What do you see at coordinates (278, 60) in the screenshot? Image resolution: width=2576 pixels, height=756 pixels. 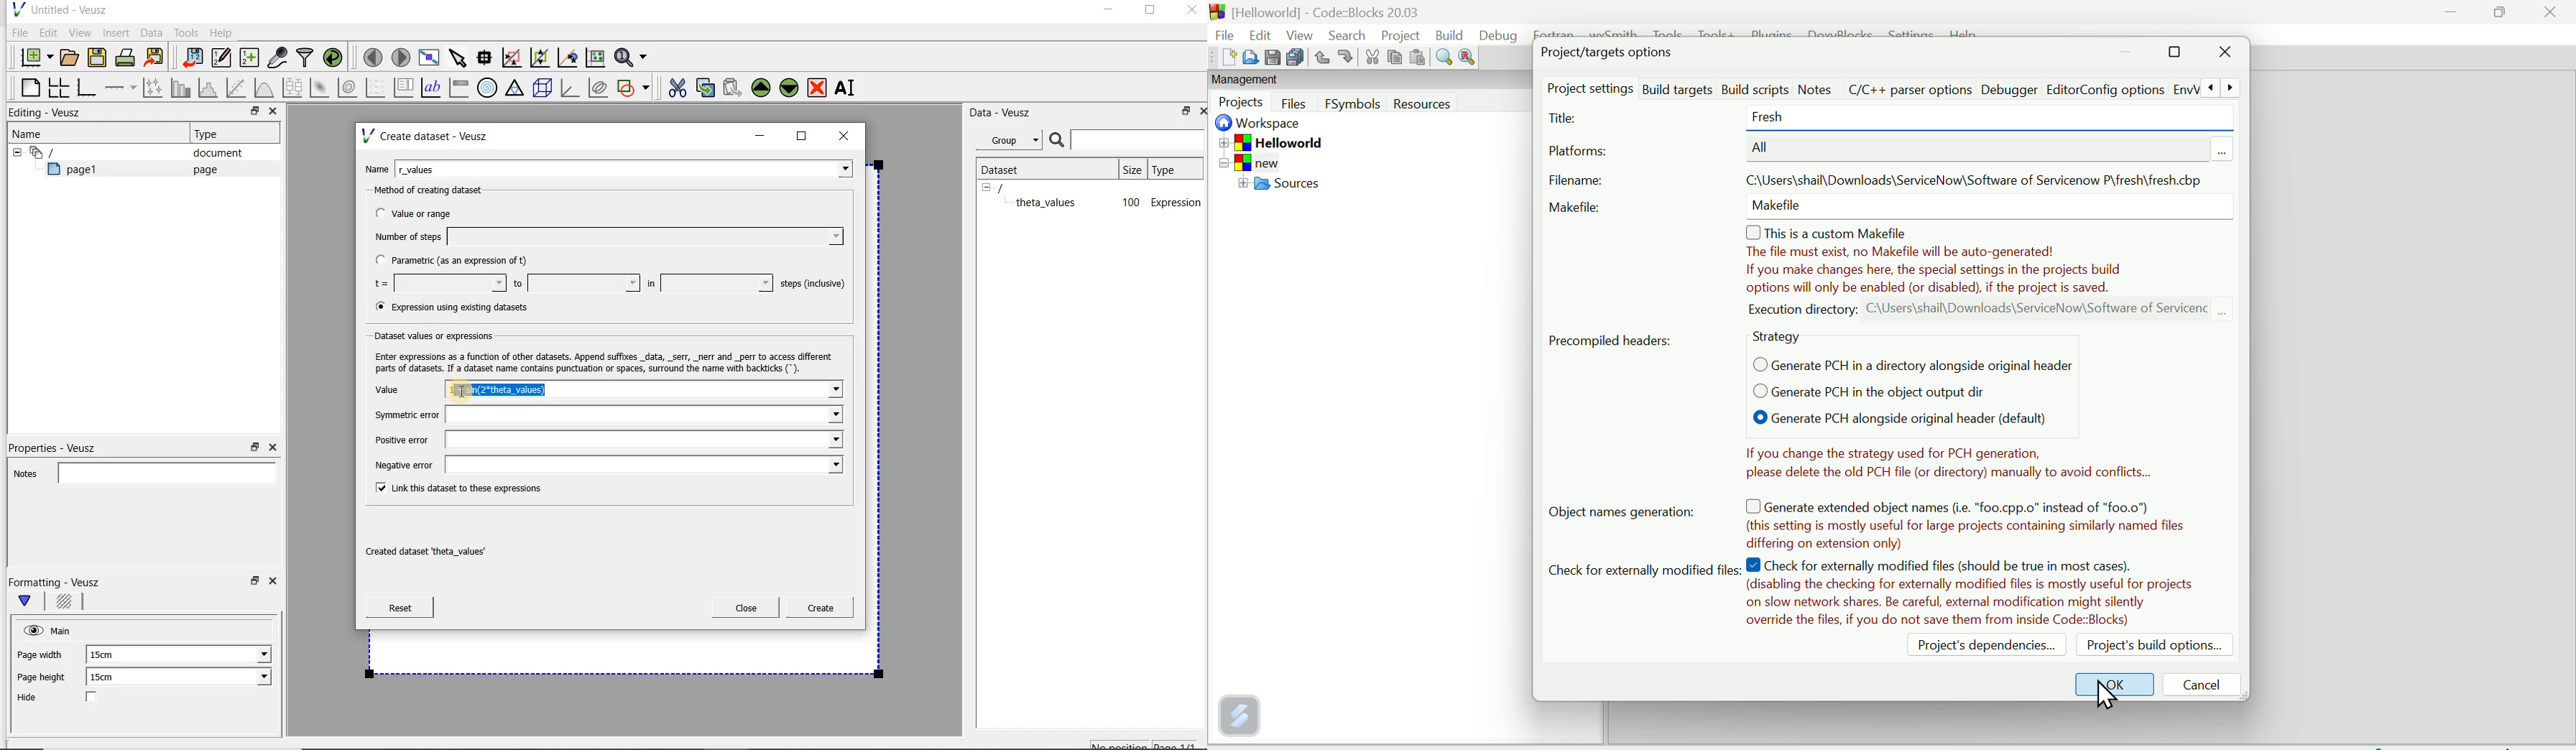 I see `capture remote data` at bounding box center [278, 60].